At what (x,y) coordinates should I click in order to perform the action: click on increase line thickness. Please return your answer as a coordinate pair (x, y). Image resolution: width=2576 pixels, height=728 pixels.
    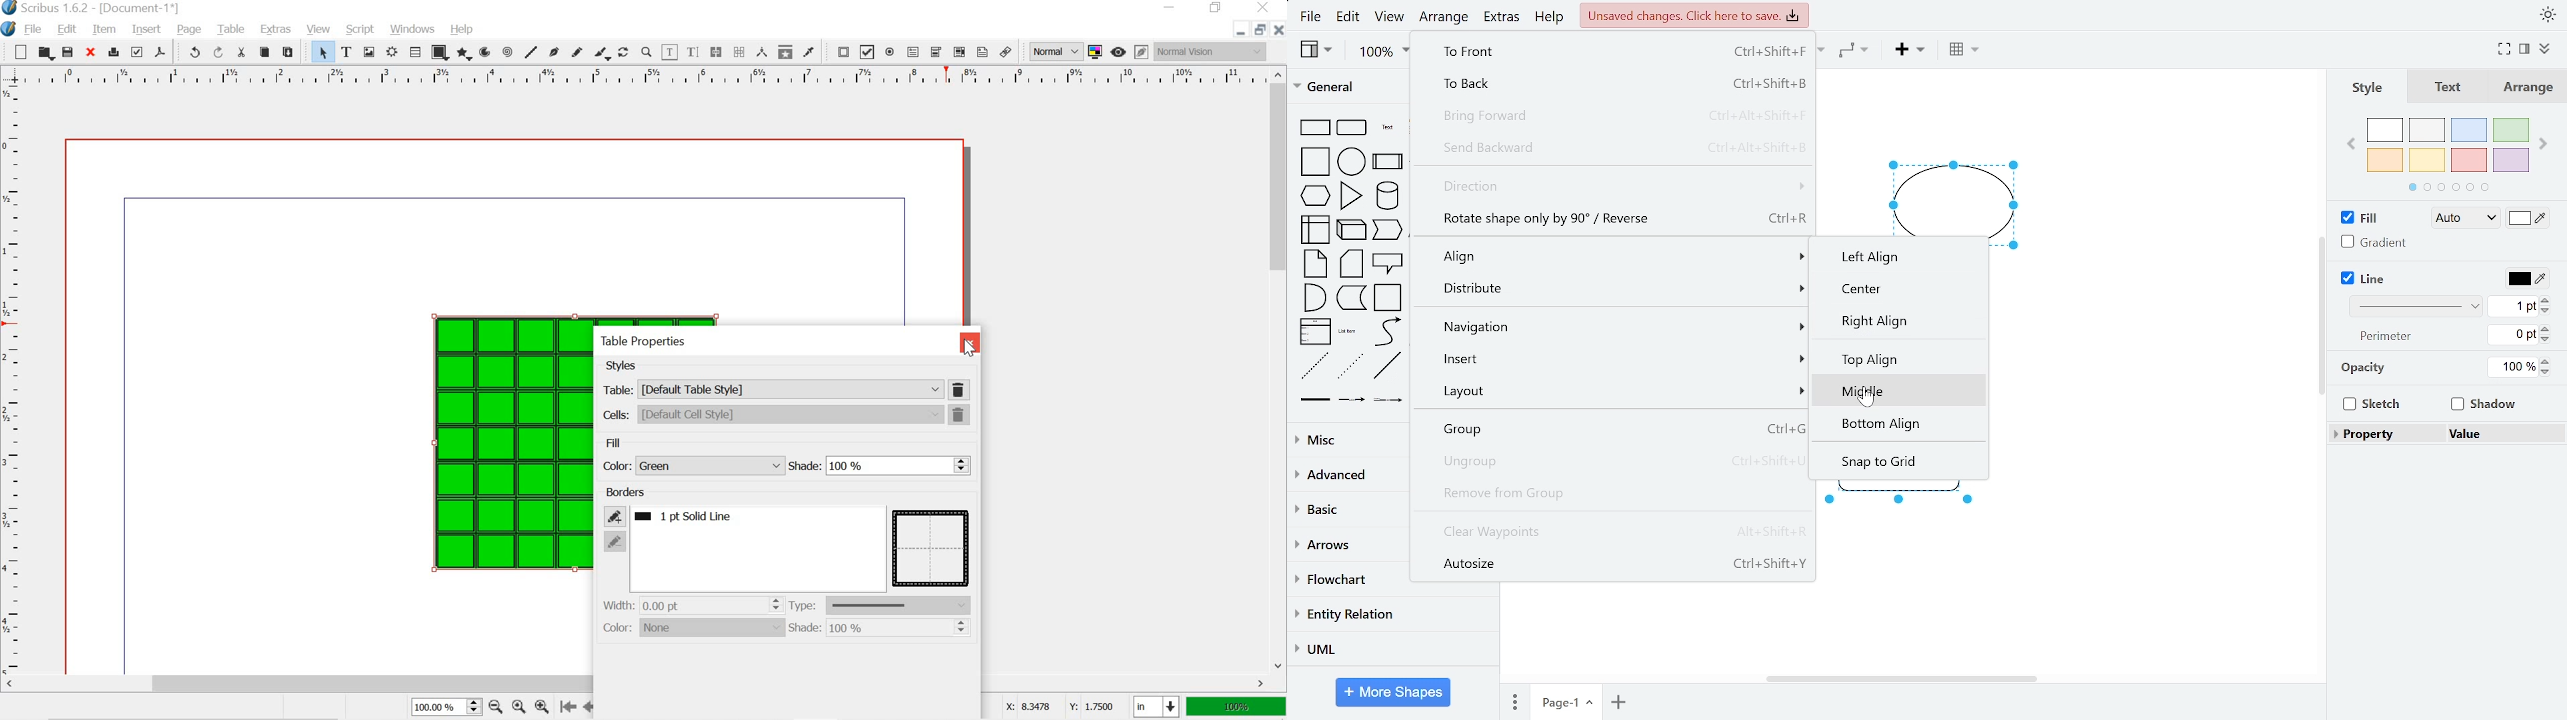
    Looking at the image, I should click on (2548, 299).